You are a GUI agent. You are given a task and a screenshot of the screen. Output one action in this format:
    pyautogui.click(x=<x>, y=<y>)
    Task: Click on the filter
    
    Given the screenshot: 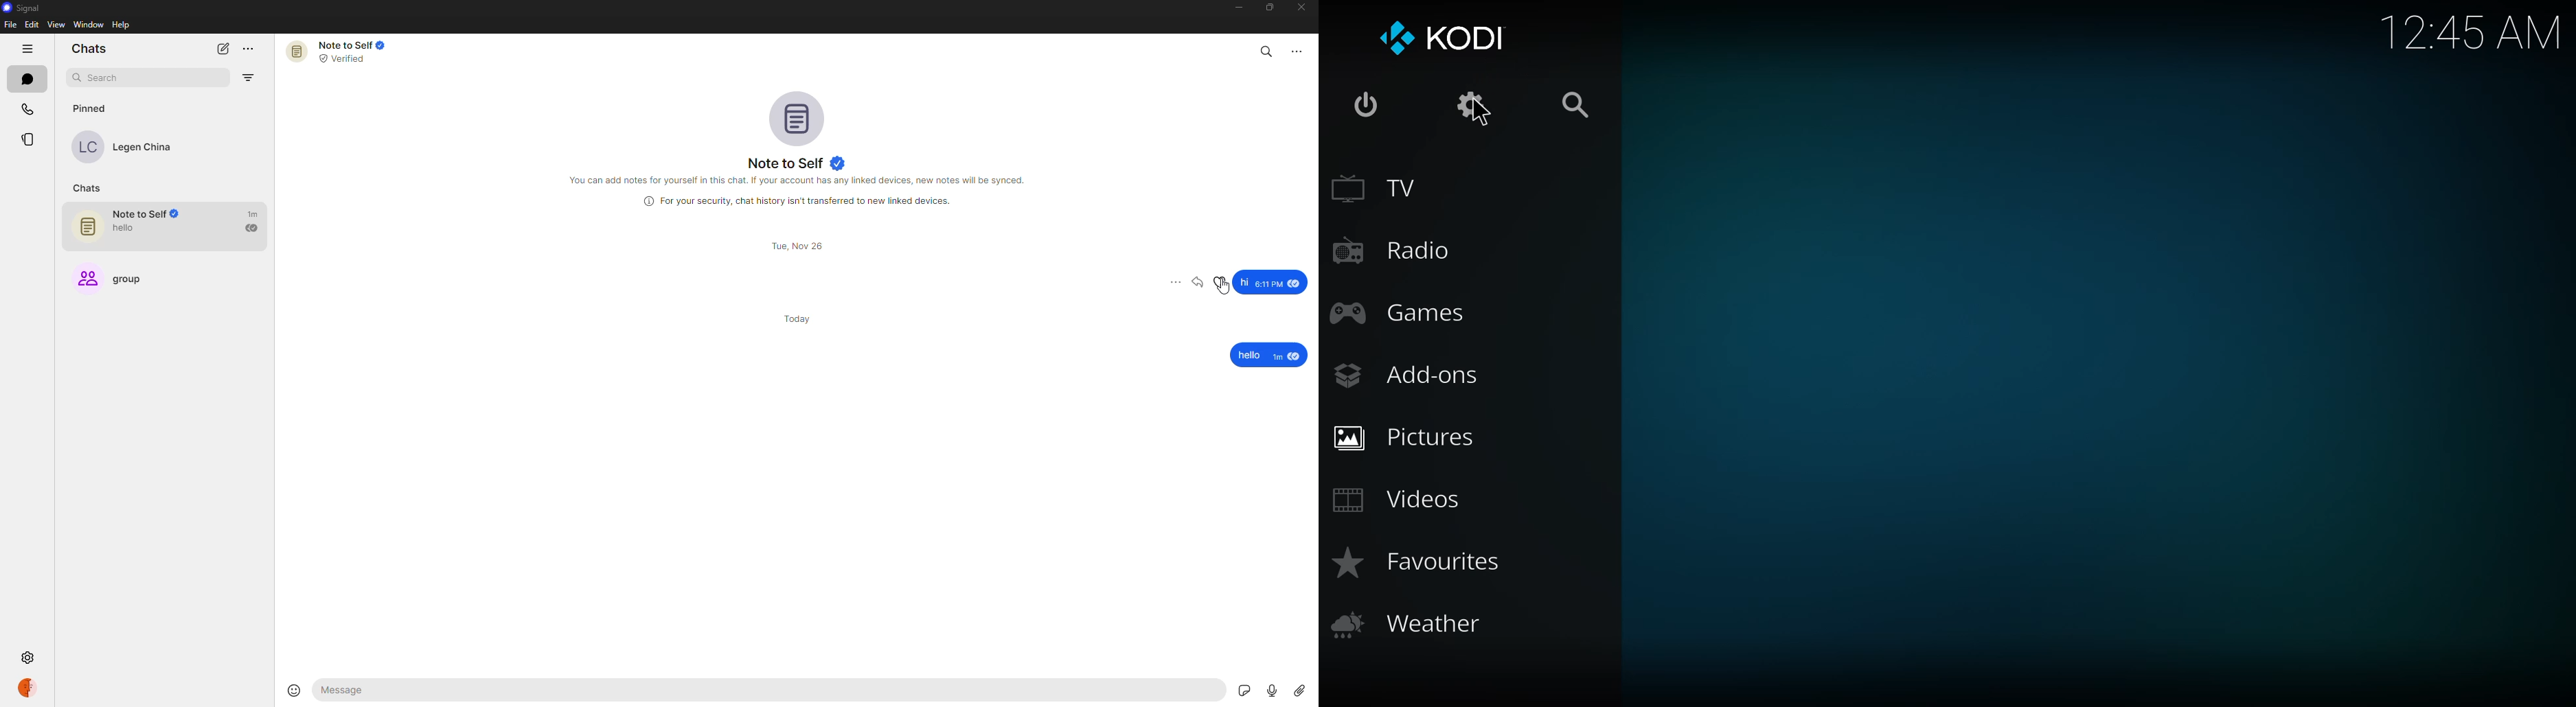 What is the action you would take?
    pyautogui.click(x=251, y=79)
    